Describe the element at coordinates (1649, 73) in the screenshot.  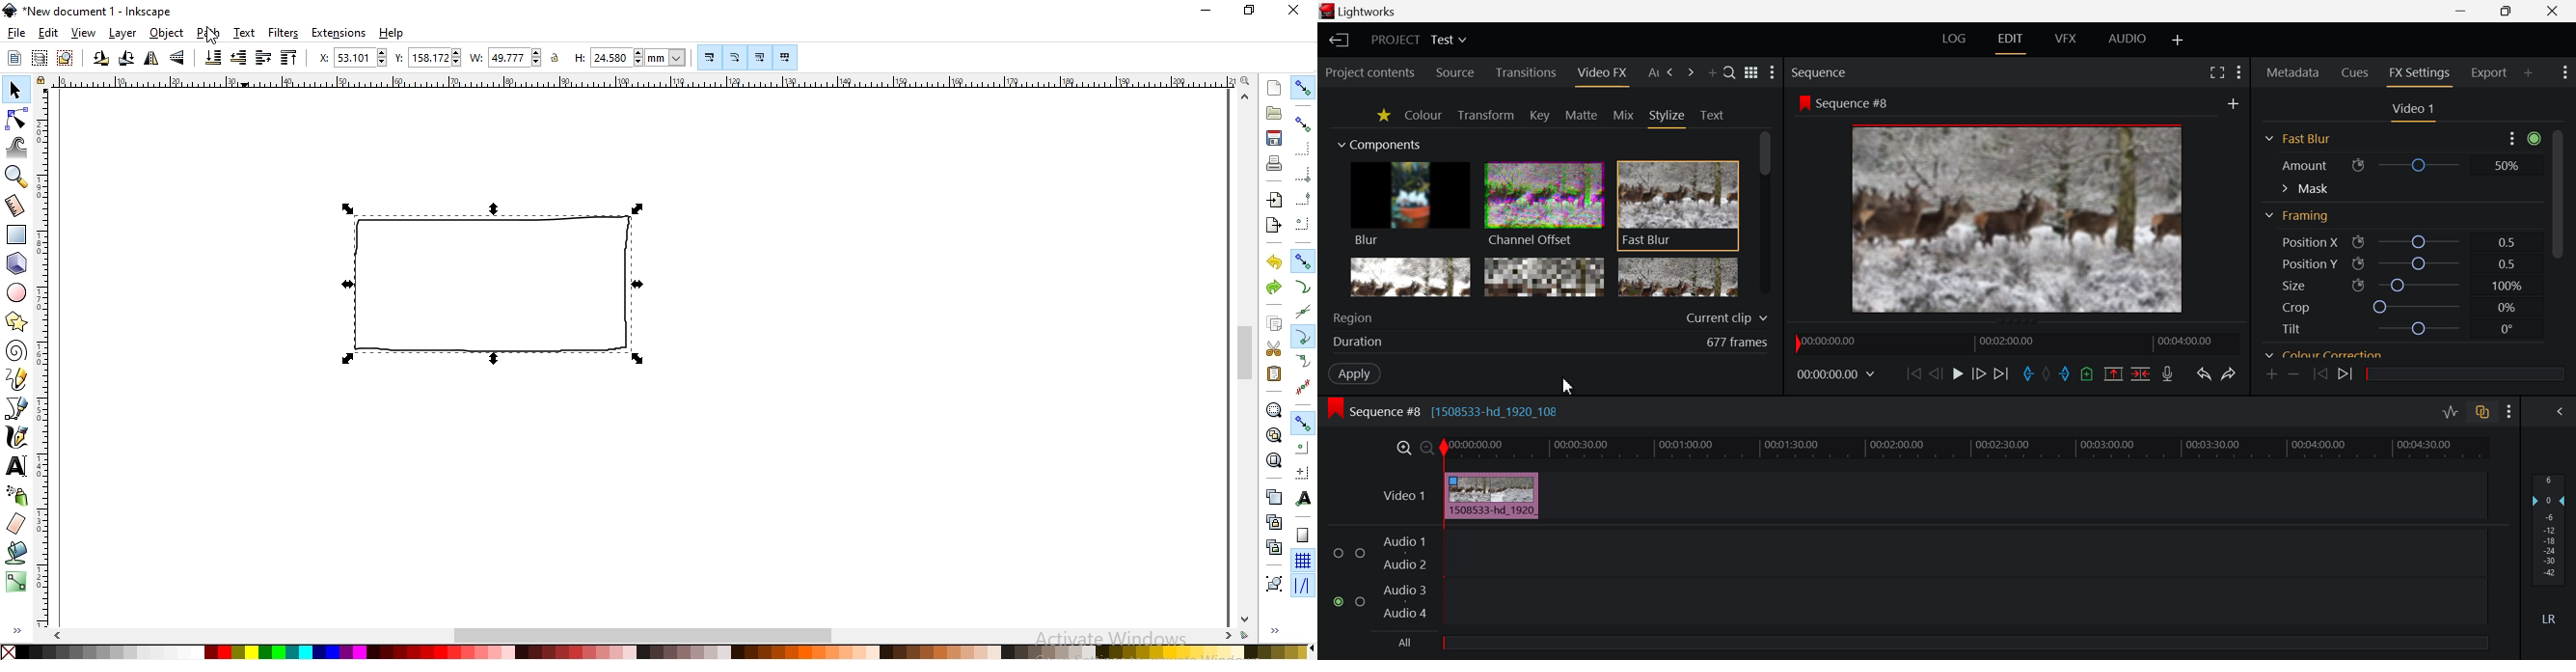
I see `Previous Panel` at that location.